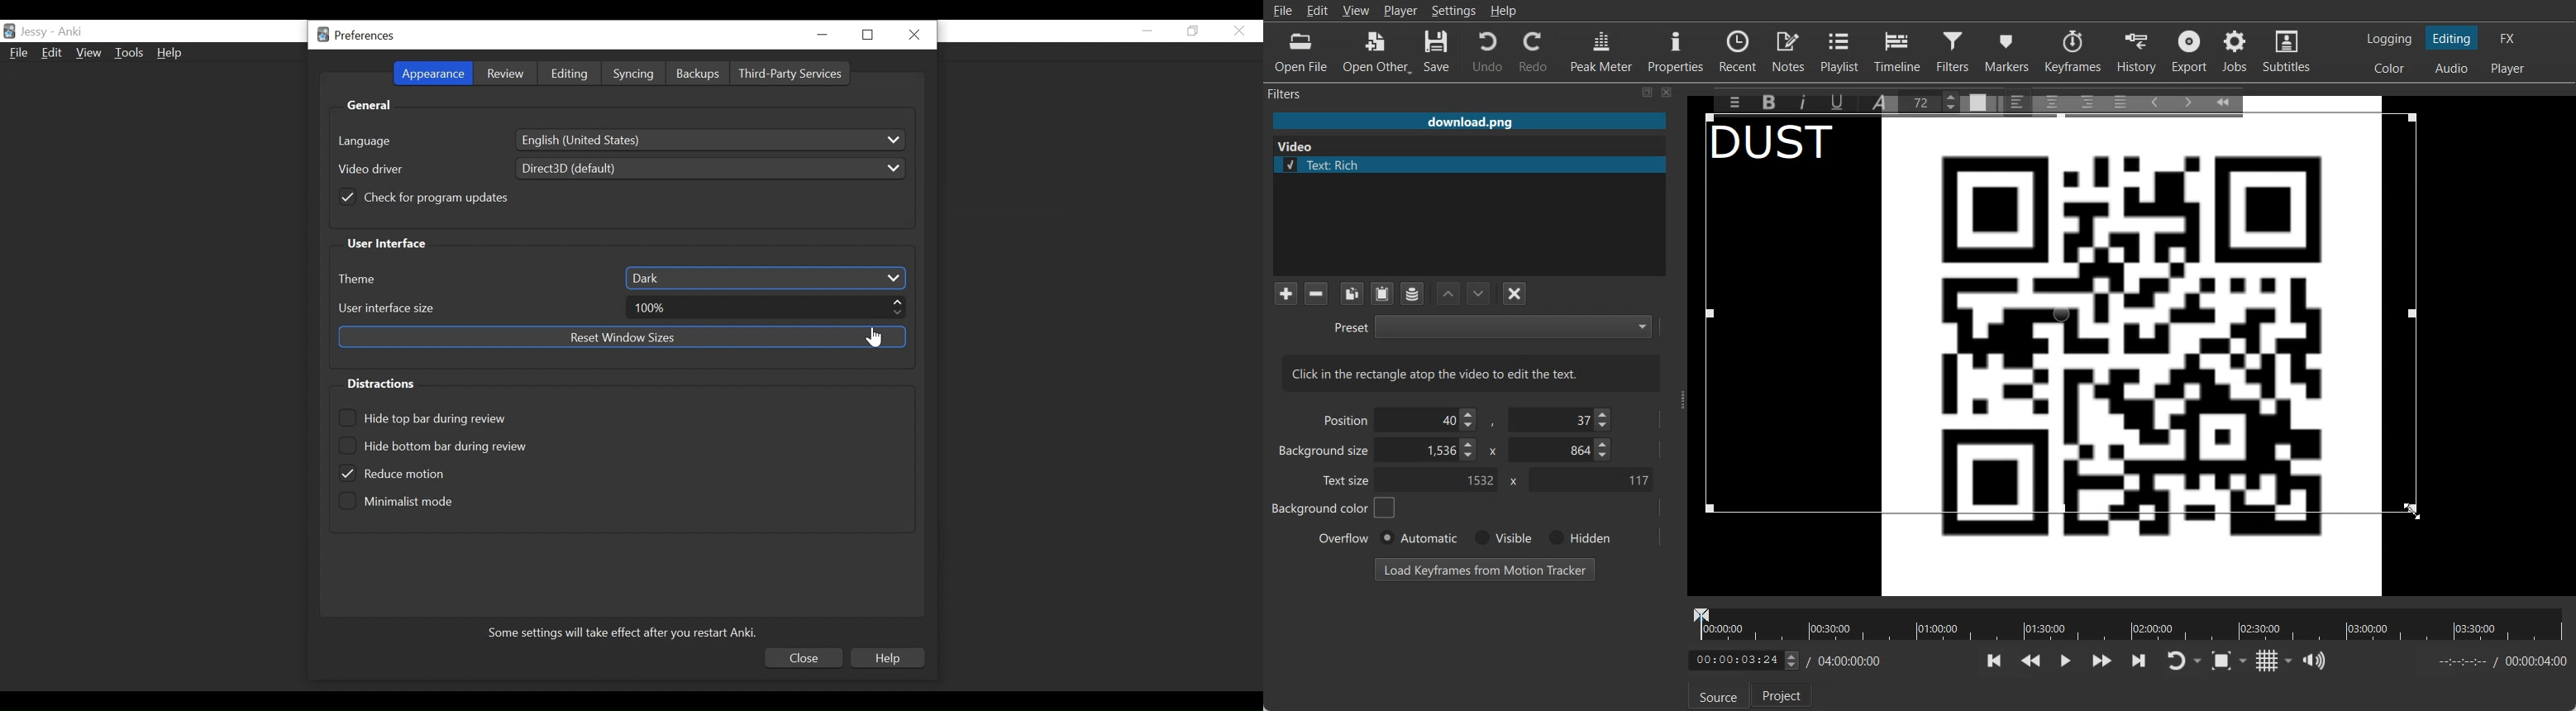  I want to click on Save, so click(1437, 52).